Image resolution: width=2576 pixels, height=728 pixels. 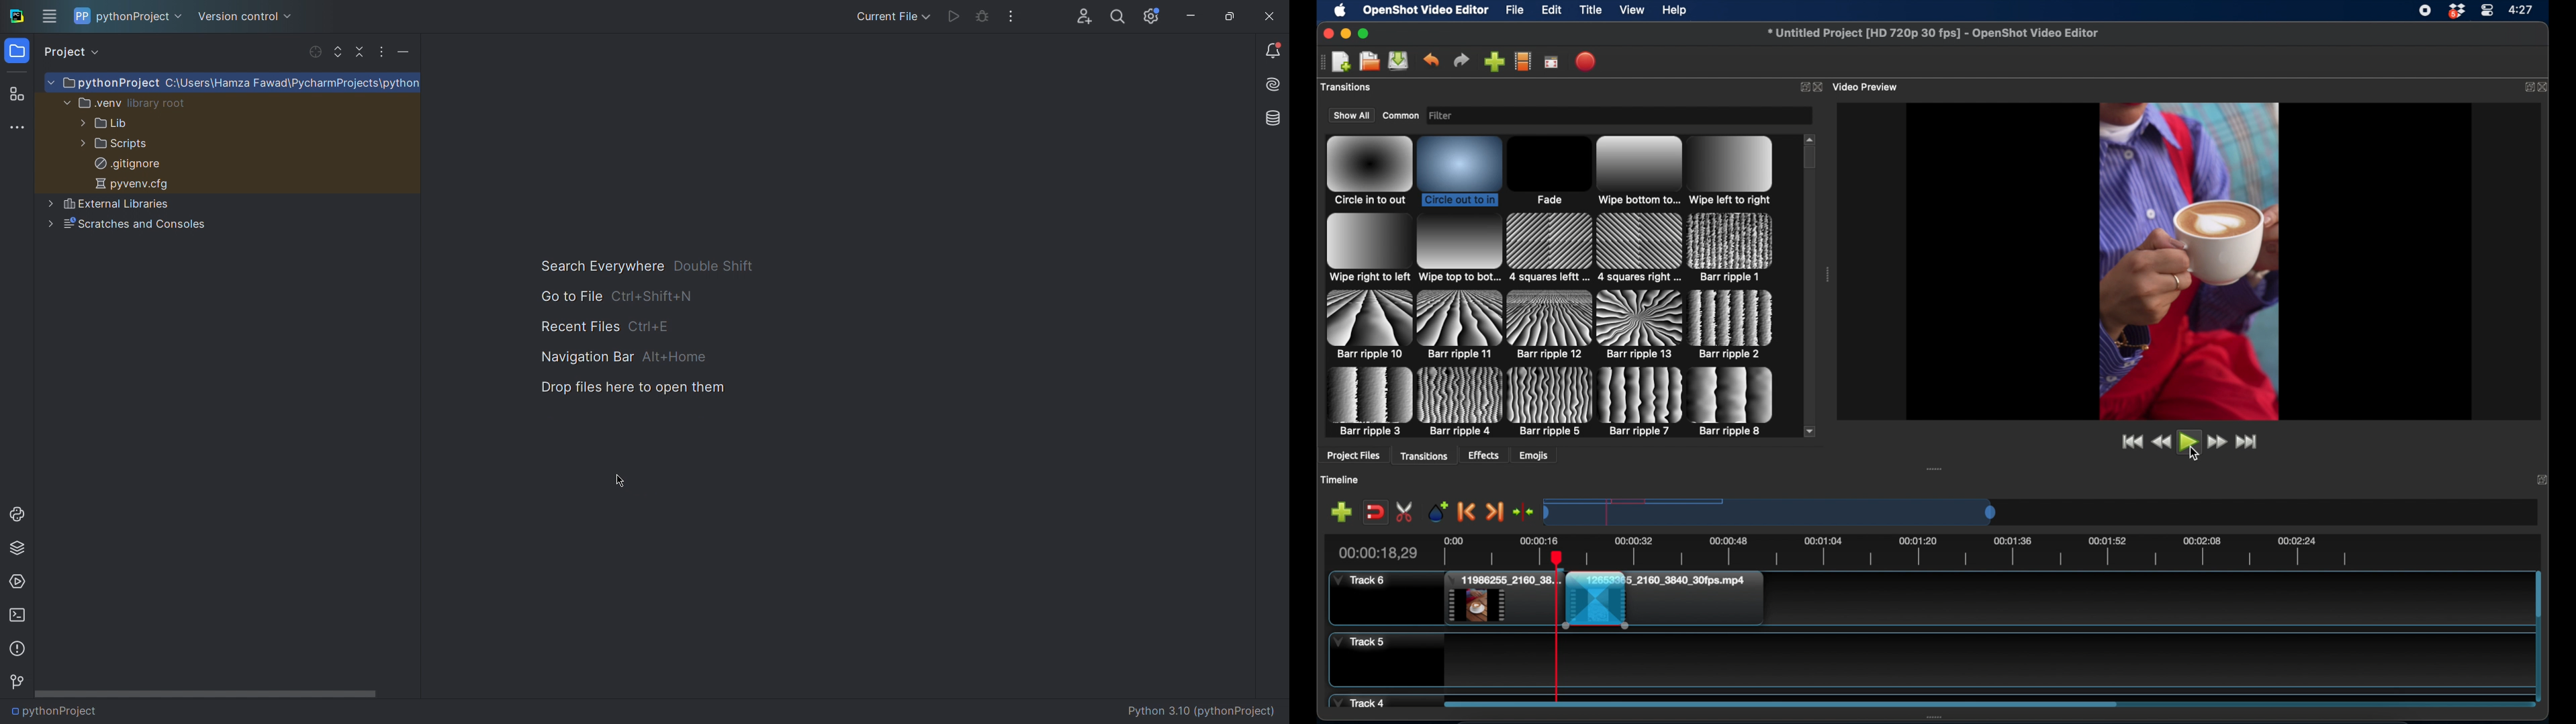 What do you see at coordinates (1341, 479) in the screenshot?
I see `timeline` at bounding box center [1341, 479].